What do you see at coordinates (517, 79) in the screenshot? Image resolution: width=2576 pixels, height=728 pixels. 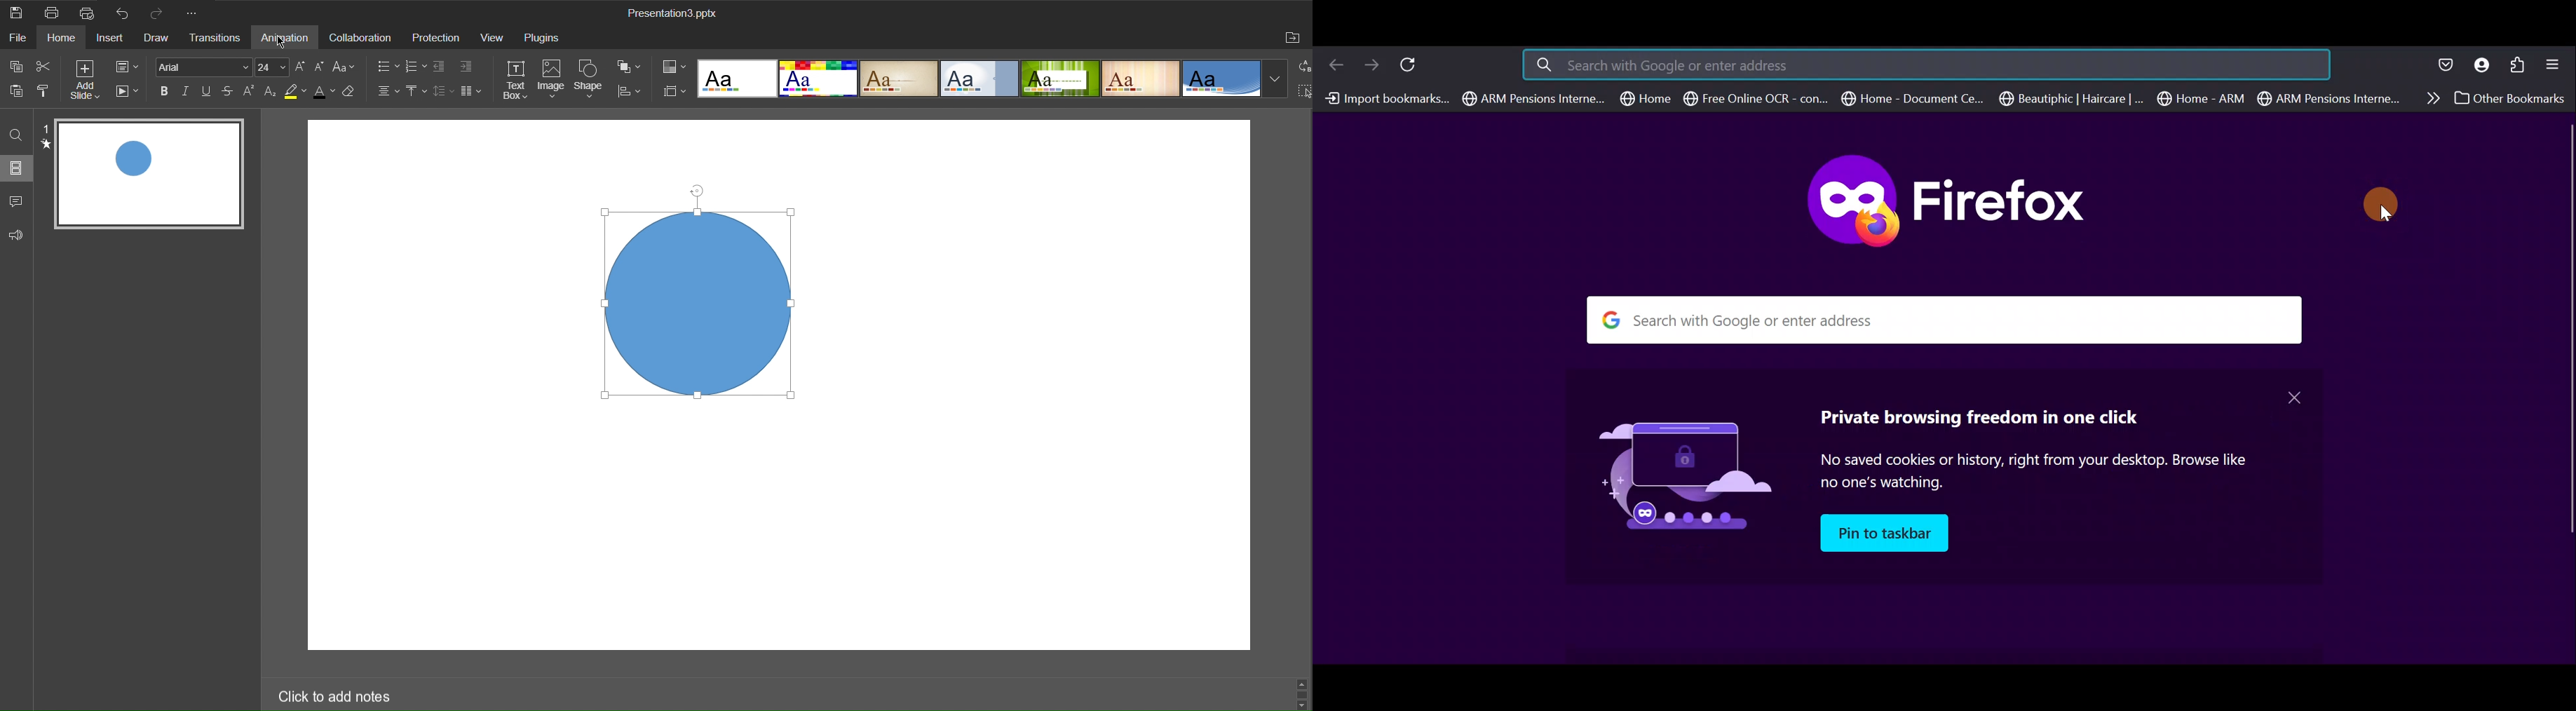 I see `Text Box` at bounding box center [517, 79].